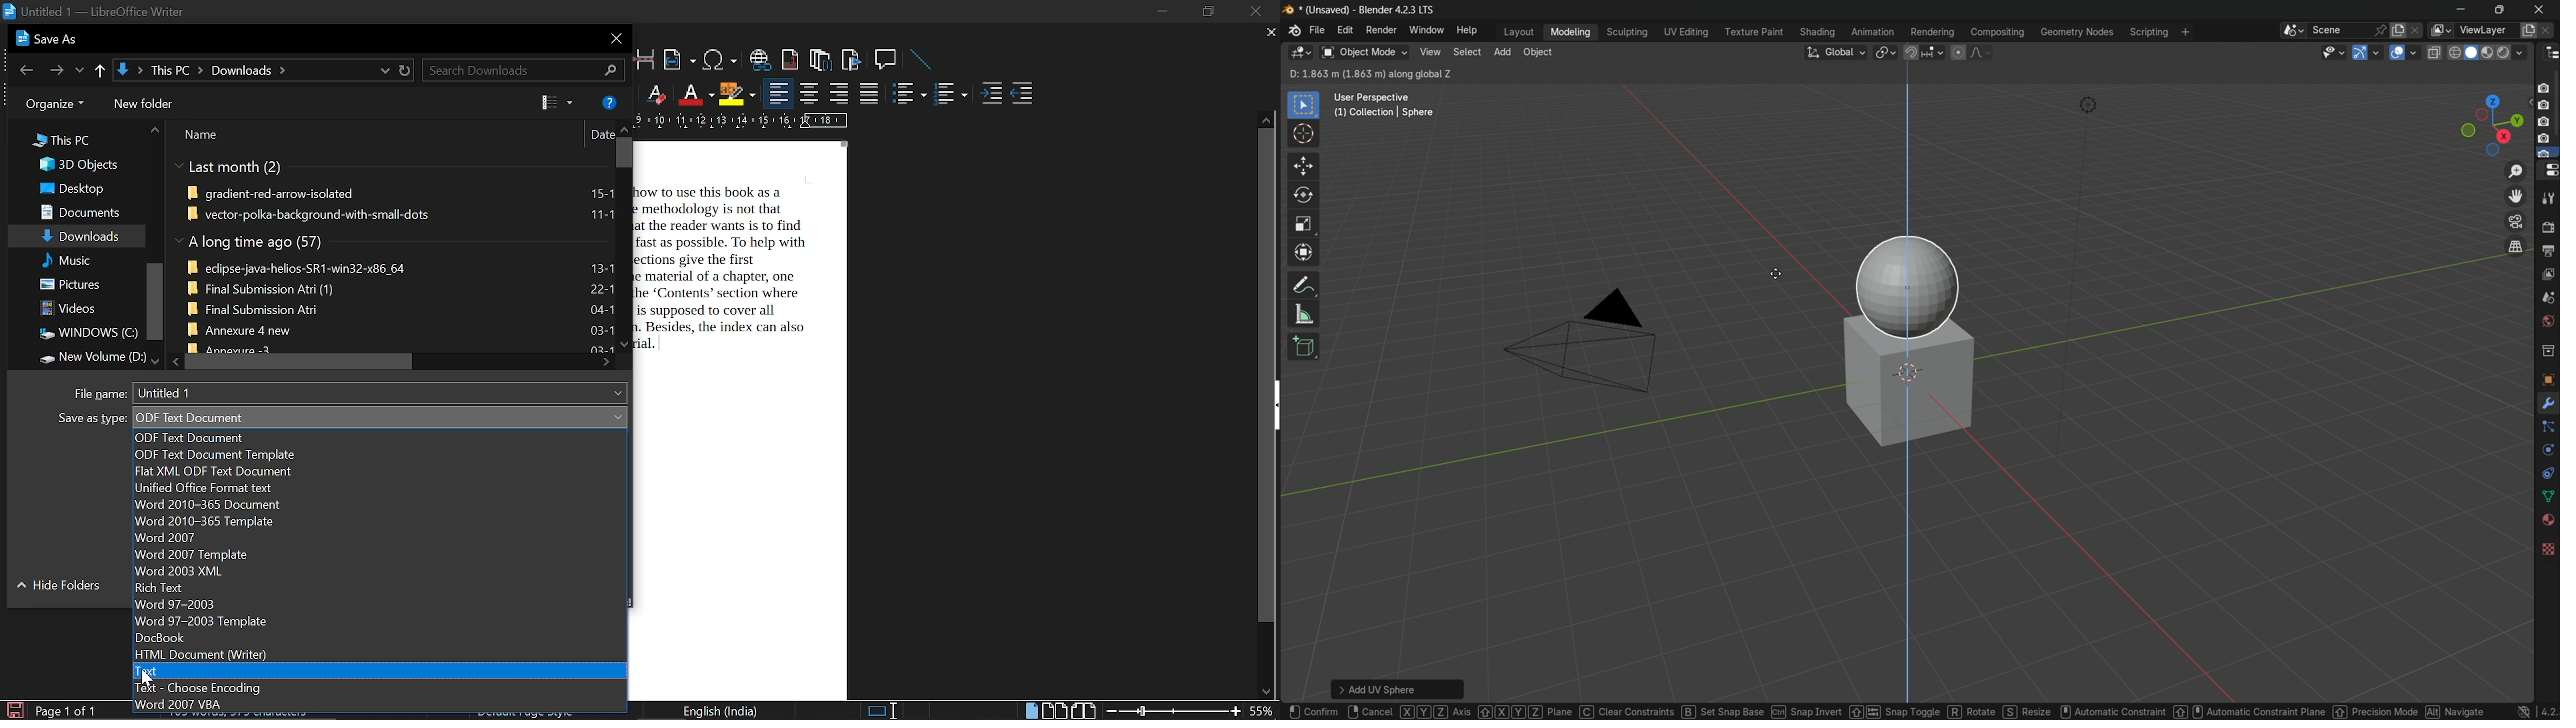  What do you see at coordinates (2513, 169) in the screenshot?
I see `zoom in/out` at bounding box center [2513, 169].